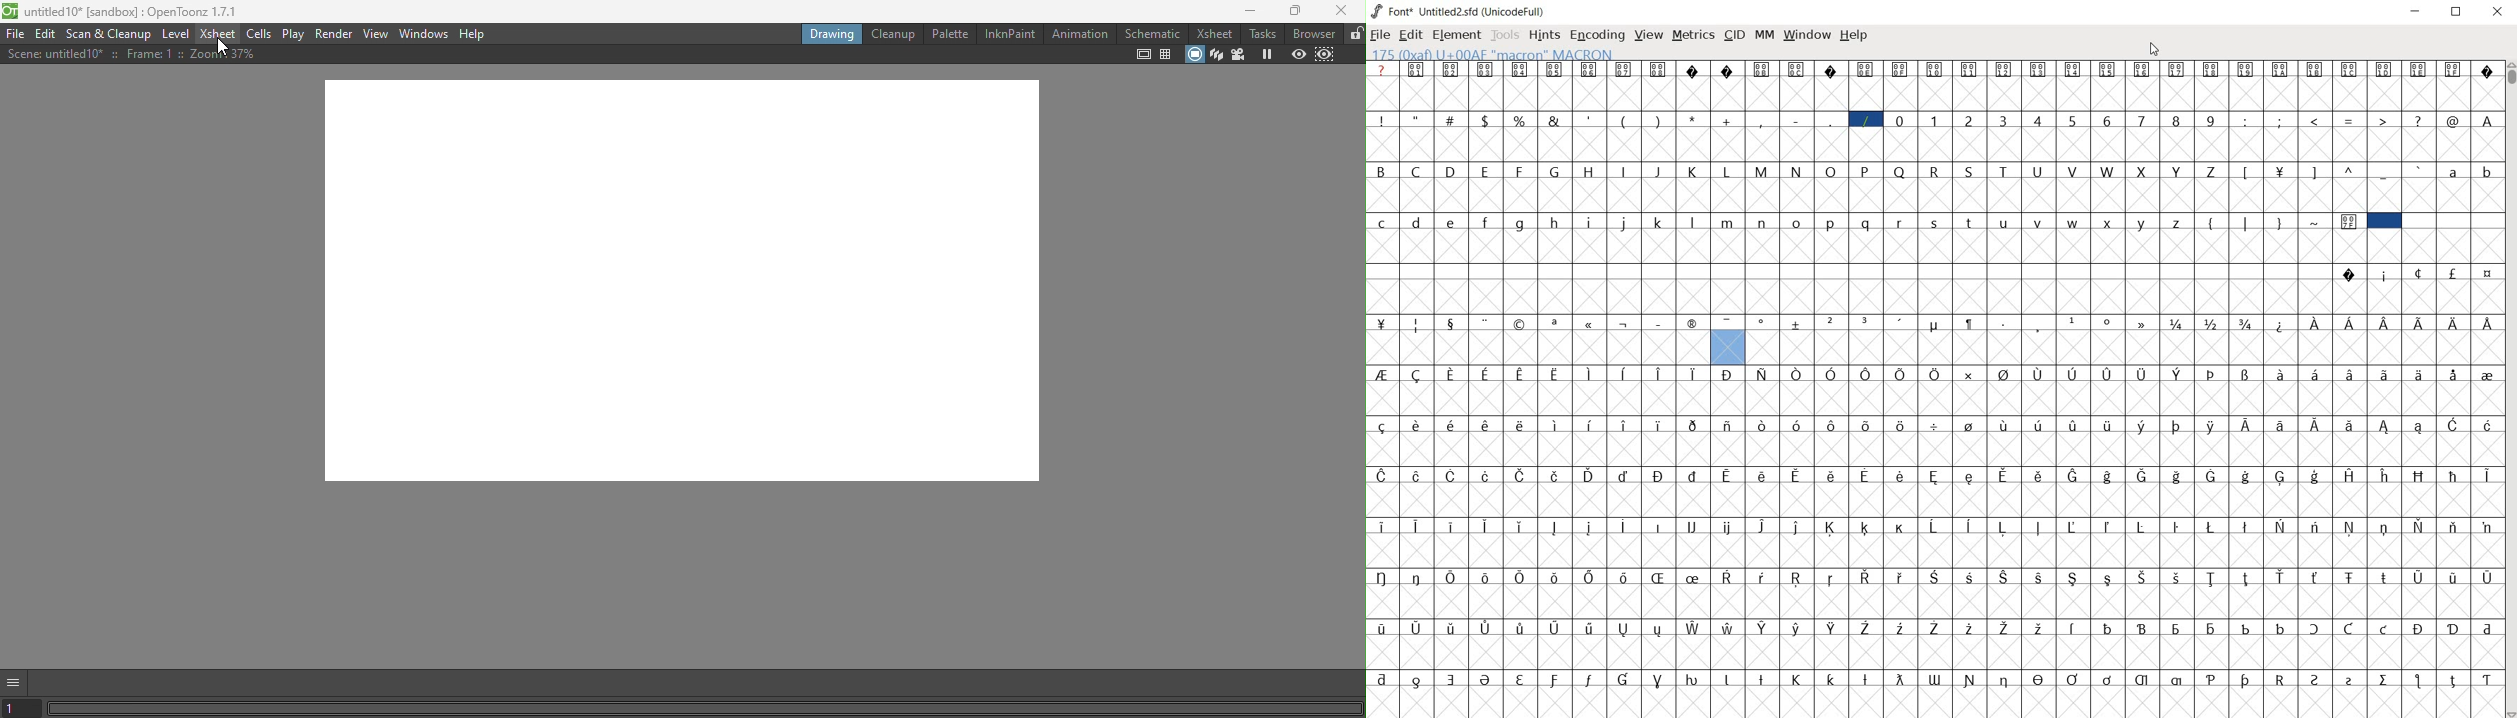 This screenshot has width=2520, height=728. What do you see at coordinates (1695, 628) in the screenshot?
I see `Symbol` at bounding box center [1695, 628].